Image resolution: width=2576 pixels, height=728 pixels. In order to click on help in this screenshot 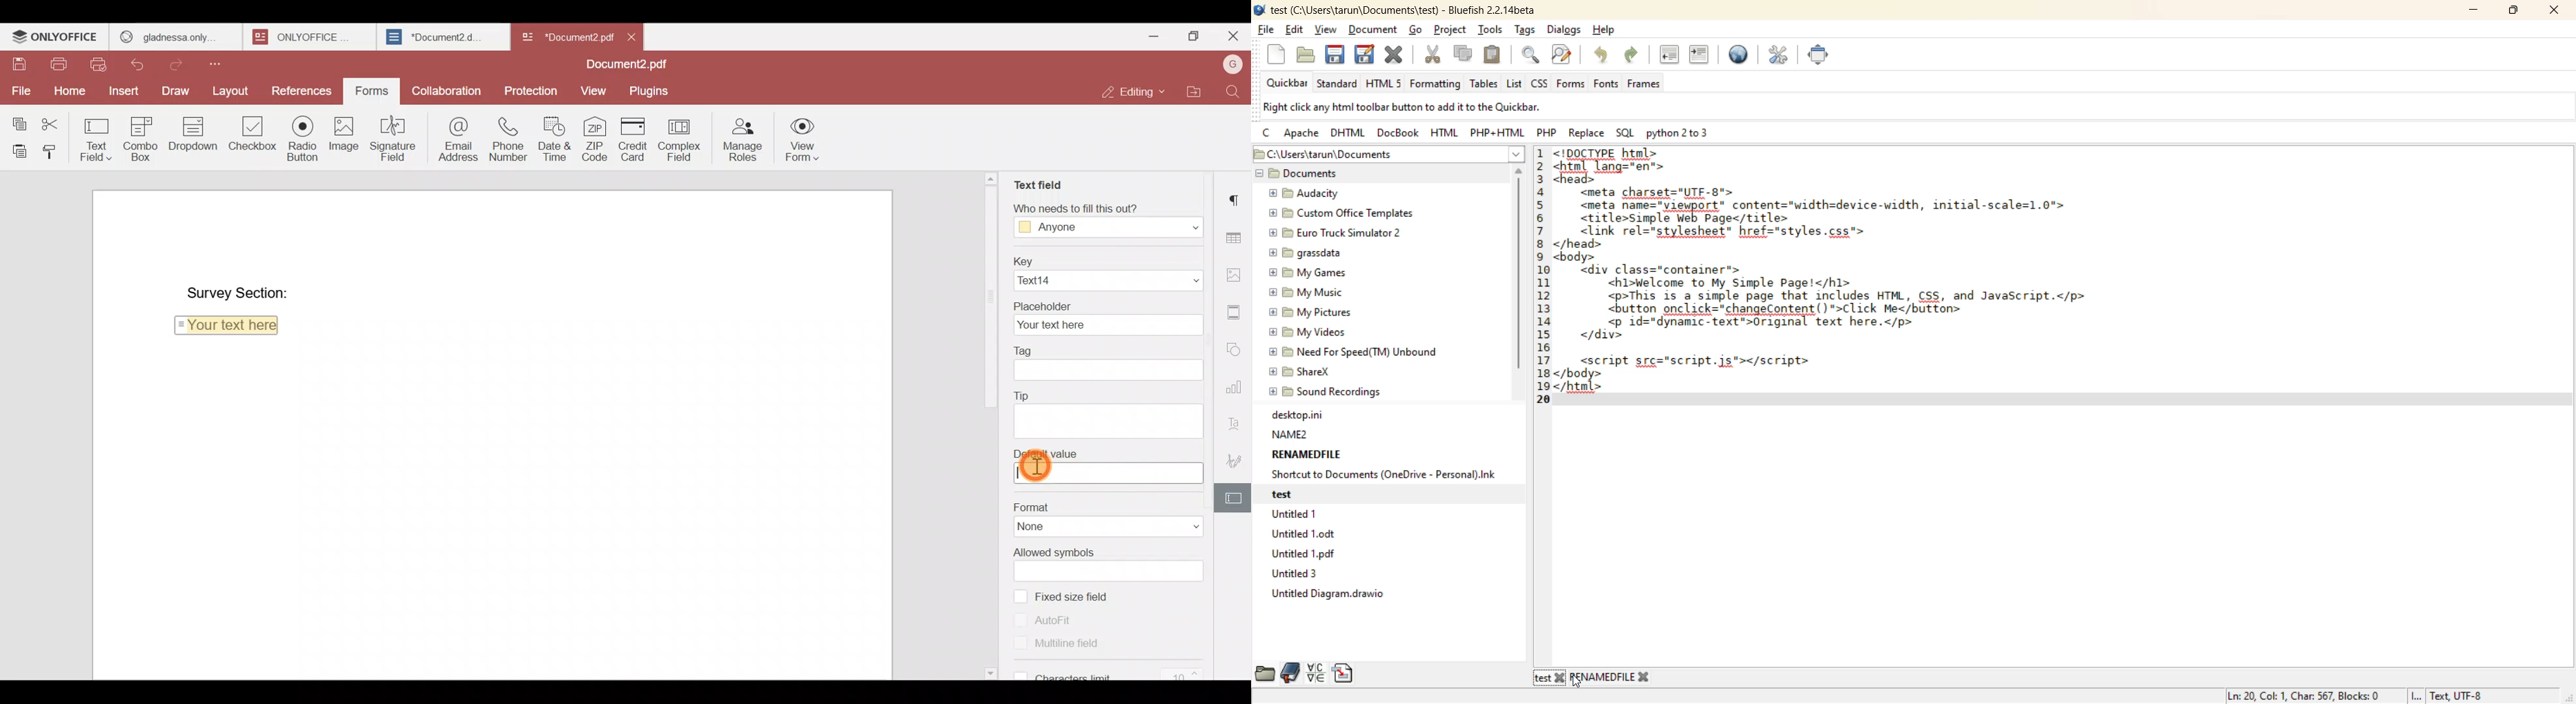, I will do `click(1607, 32)`.